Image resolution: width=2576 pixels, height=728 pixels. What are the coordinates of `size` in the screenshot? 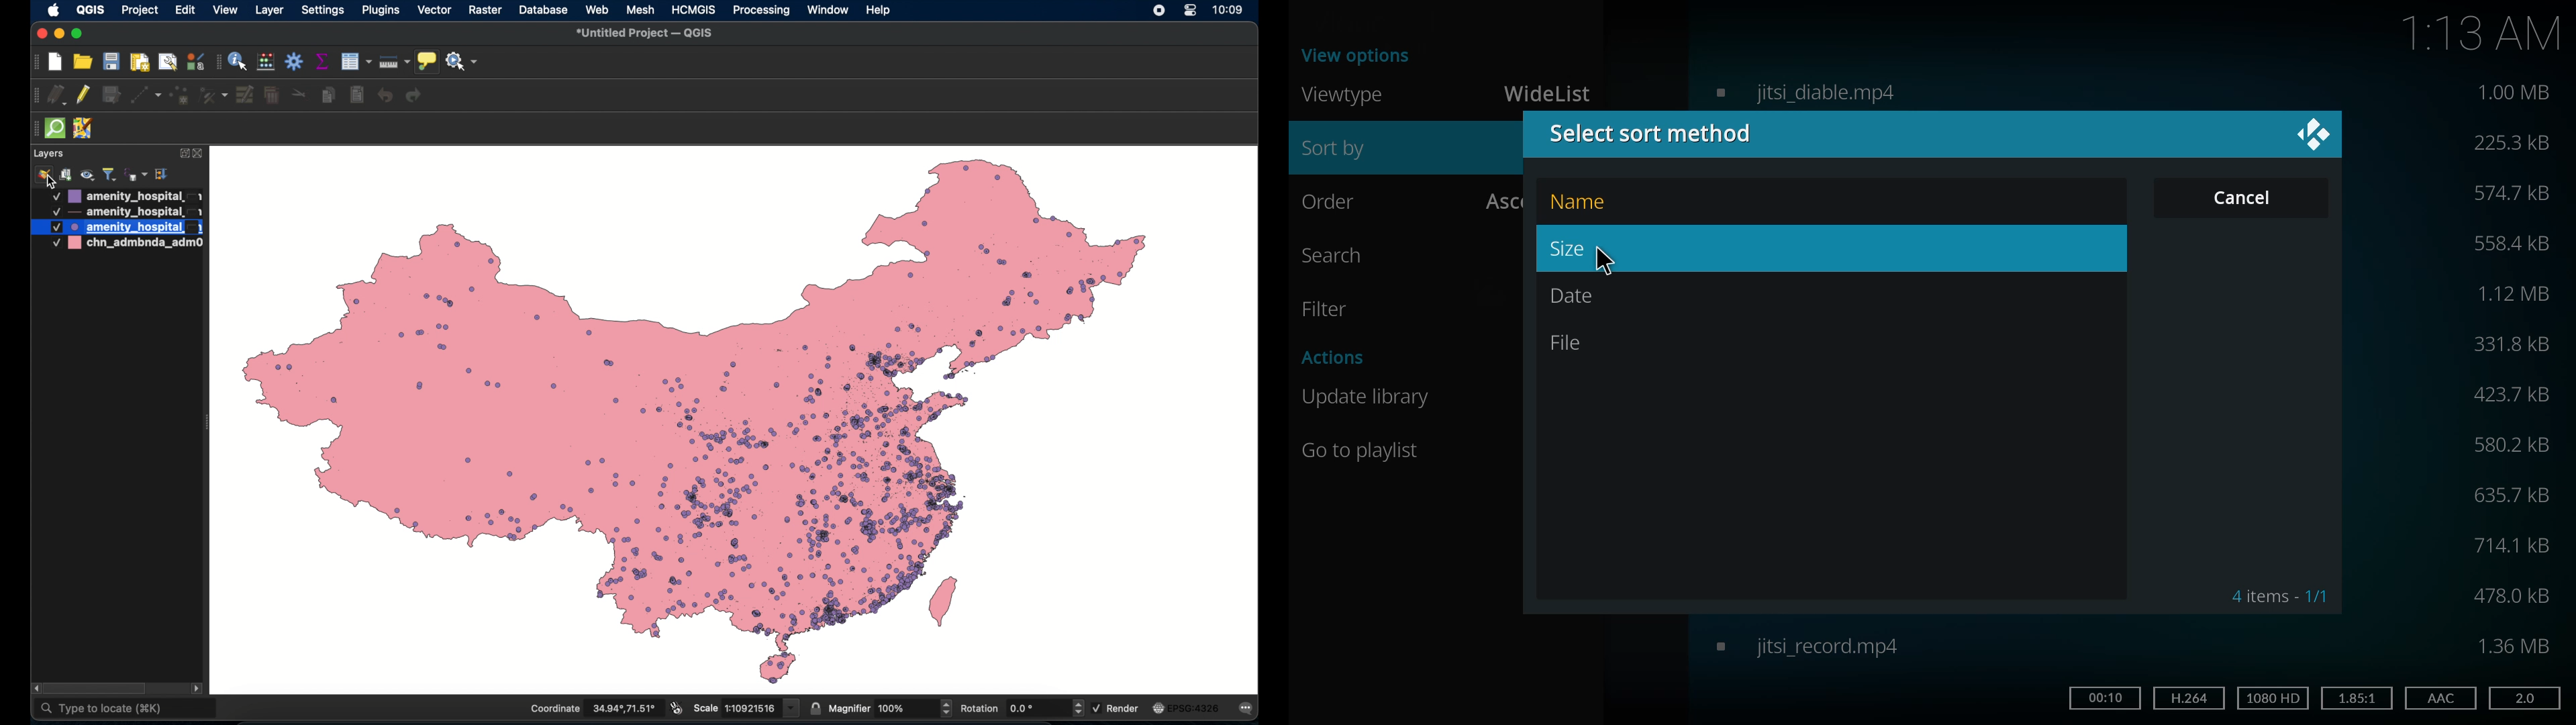 It's located at (1831, 249).